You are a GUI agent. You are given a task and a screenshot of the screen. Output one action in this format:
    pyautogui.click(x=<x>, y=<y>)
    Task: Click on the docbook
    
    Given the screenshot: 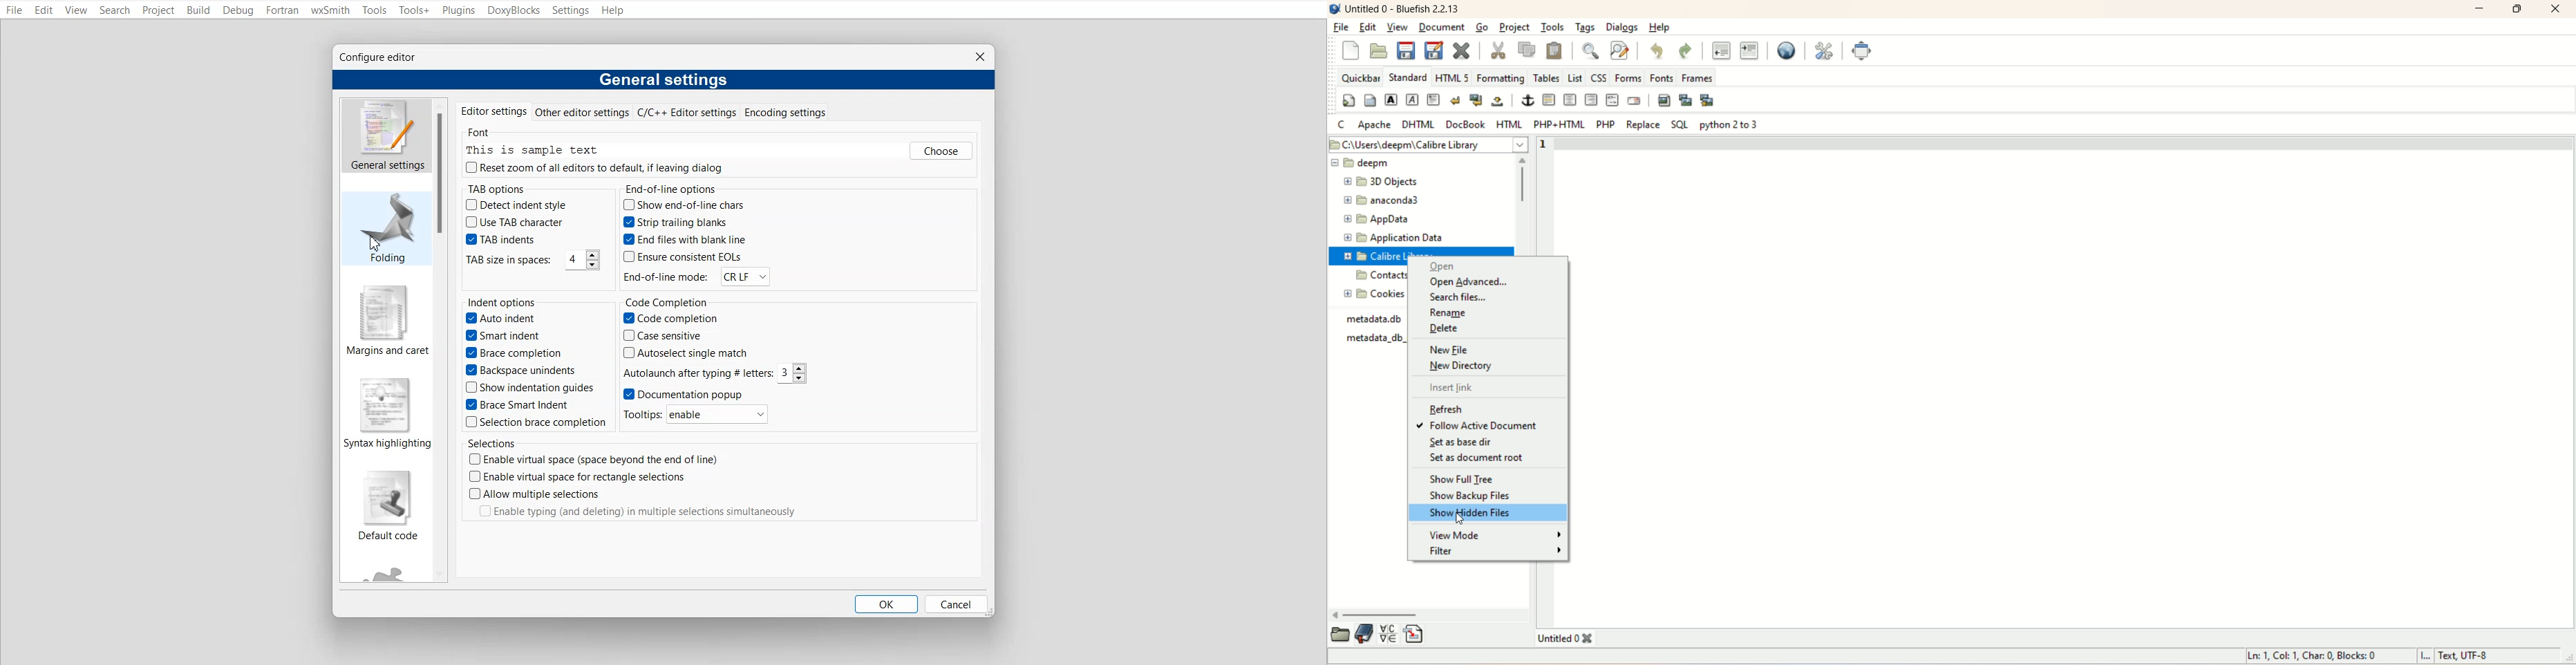 What is the action you would take?
    pyautogui.click(x=1466, y=124)
    